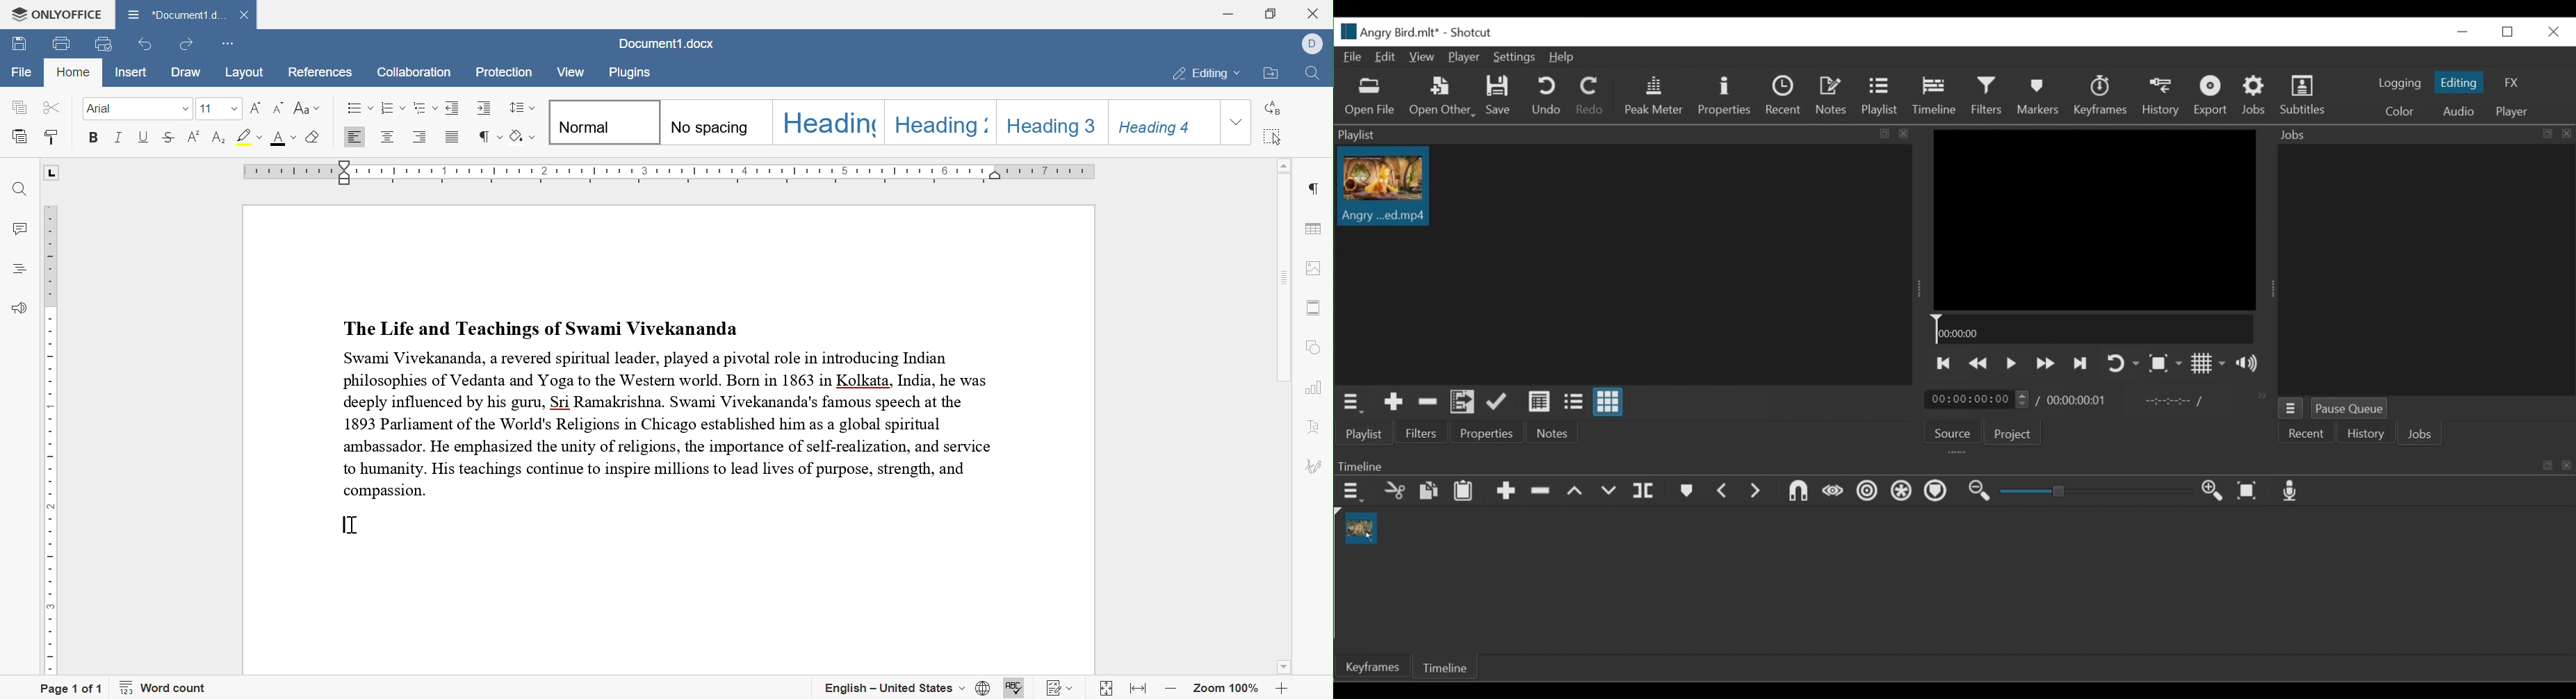  What do you see at coordinates (425, 108) in the screenshot?
I see `multilevel list` at bounding box center [425, 108].